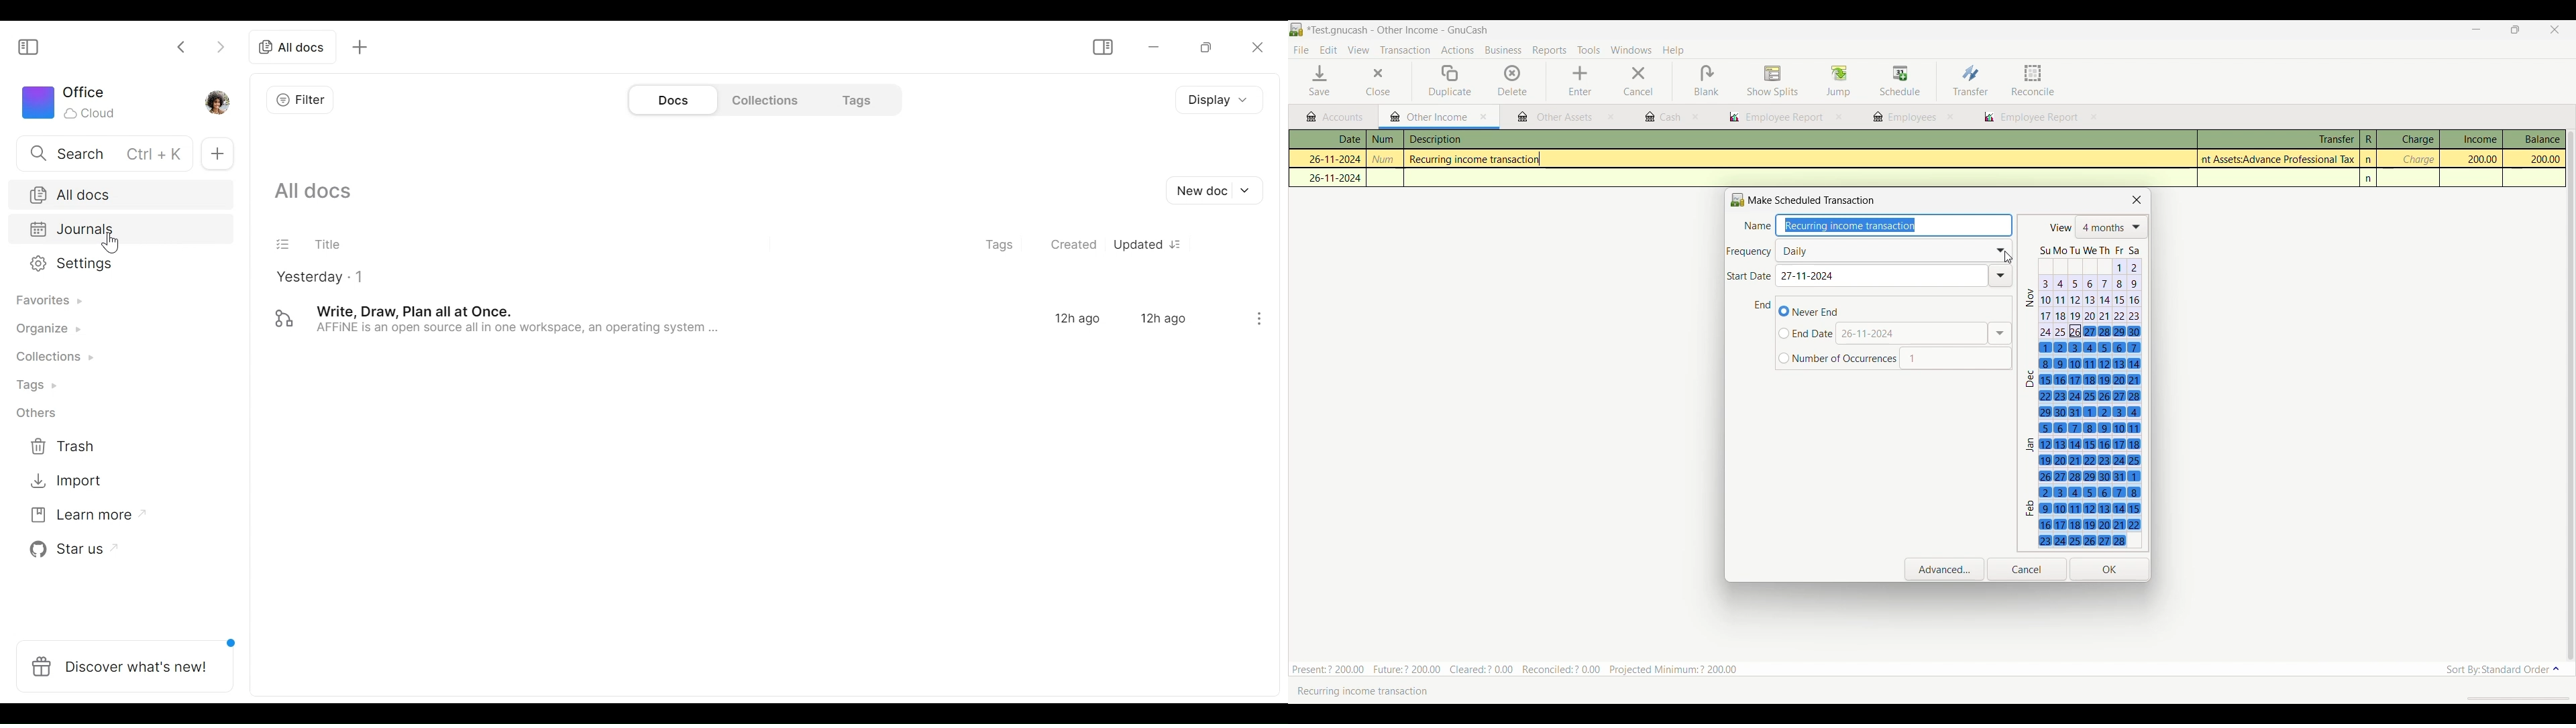  What do you see at coordinates (1338, 117) in the screenshot?
I see `Accounts` at bounding box center [1338, 117].